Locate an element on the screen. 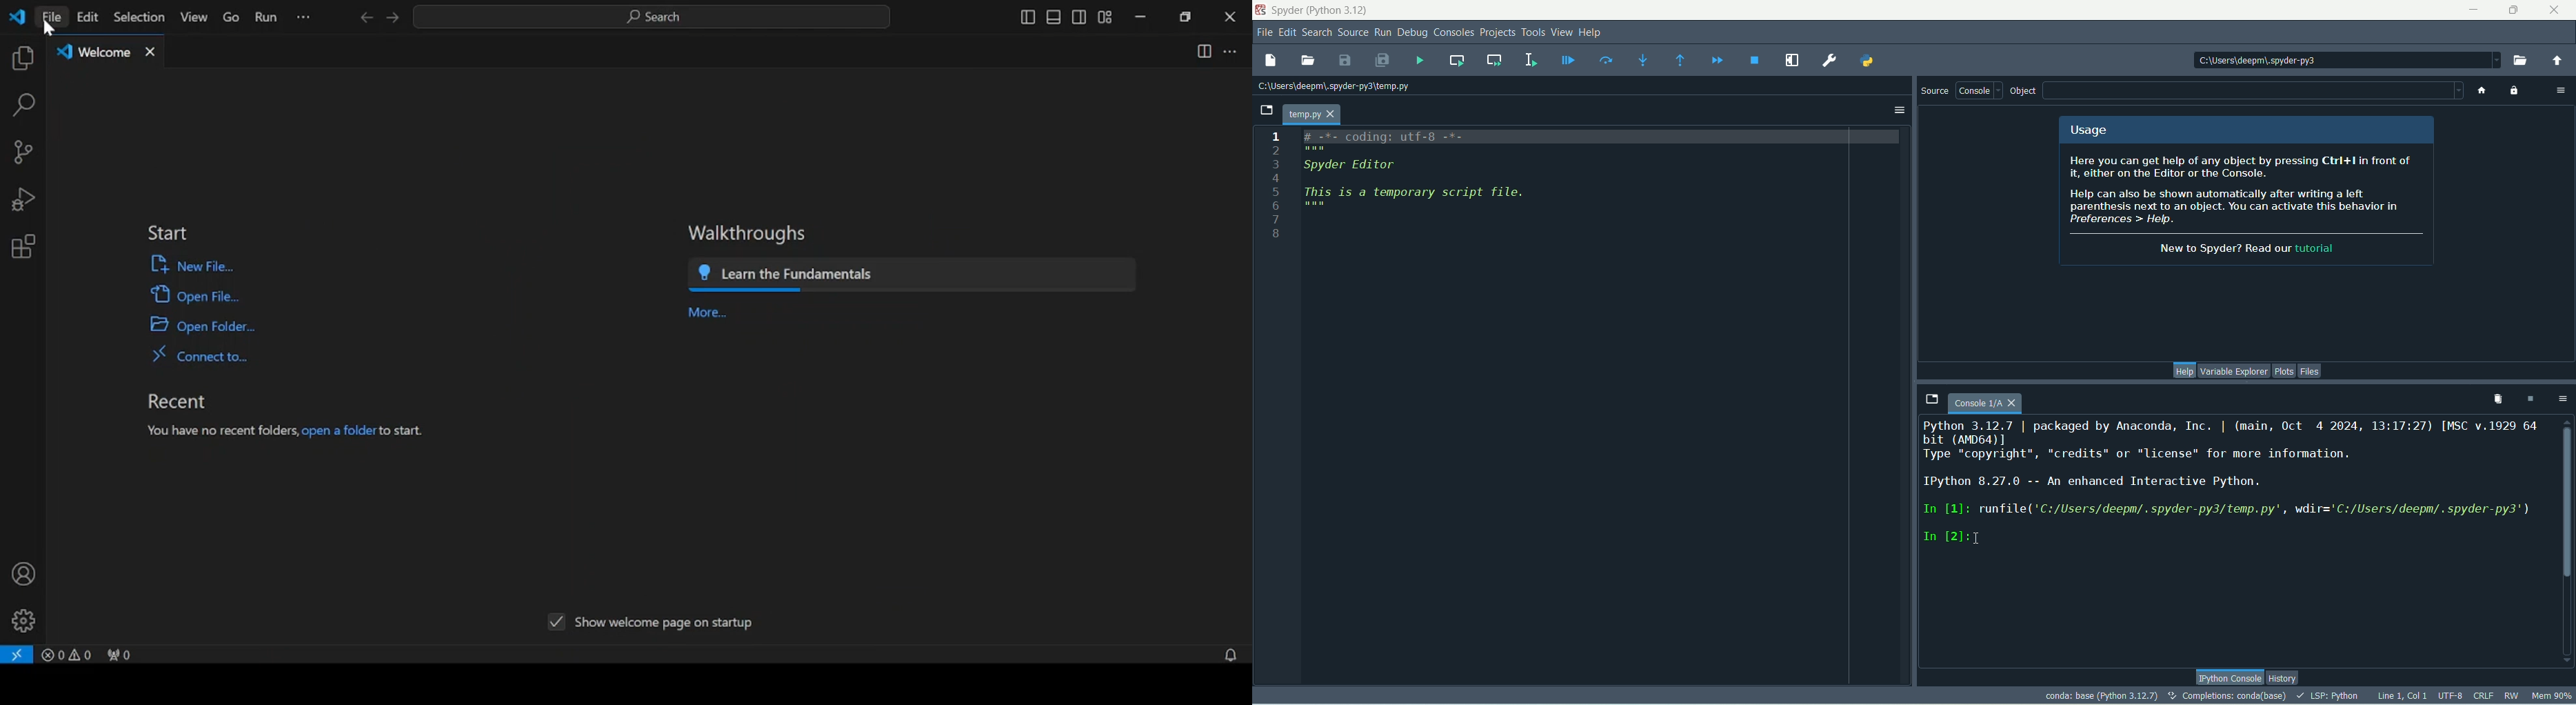 The height and width of the screenshot is (728, 2576). location is located at coordinates (2338, 59).